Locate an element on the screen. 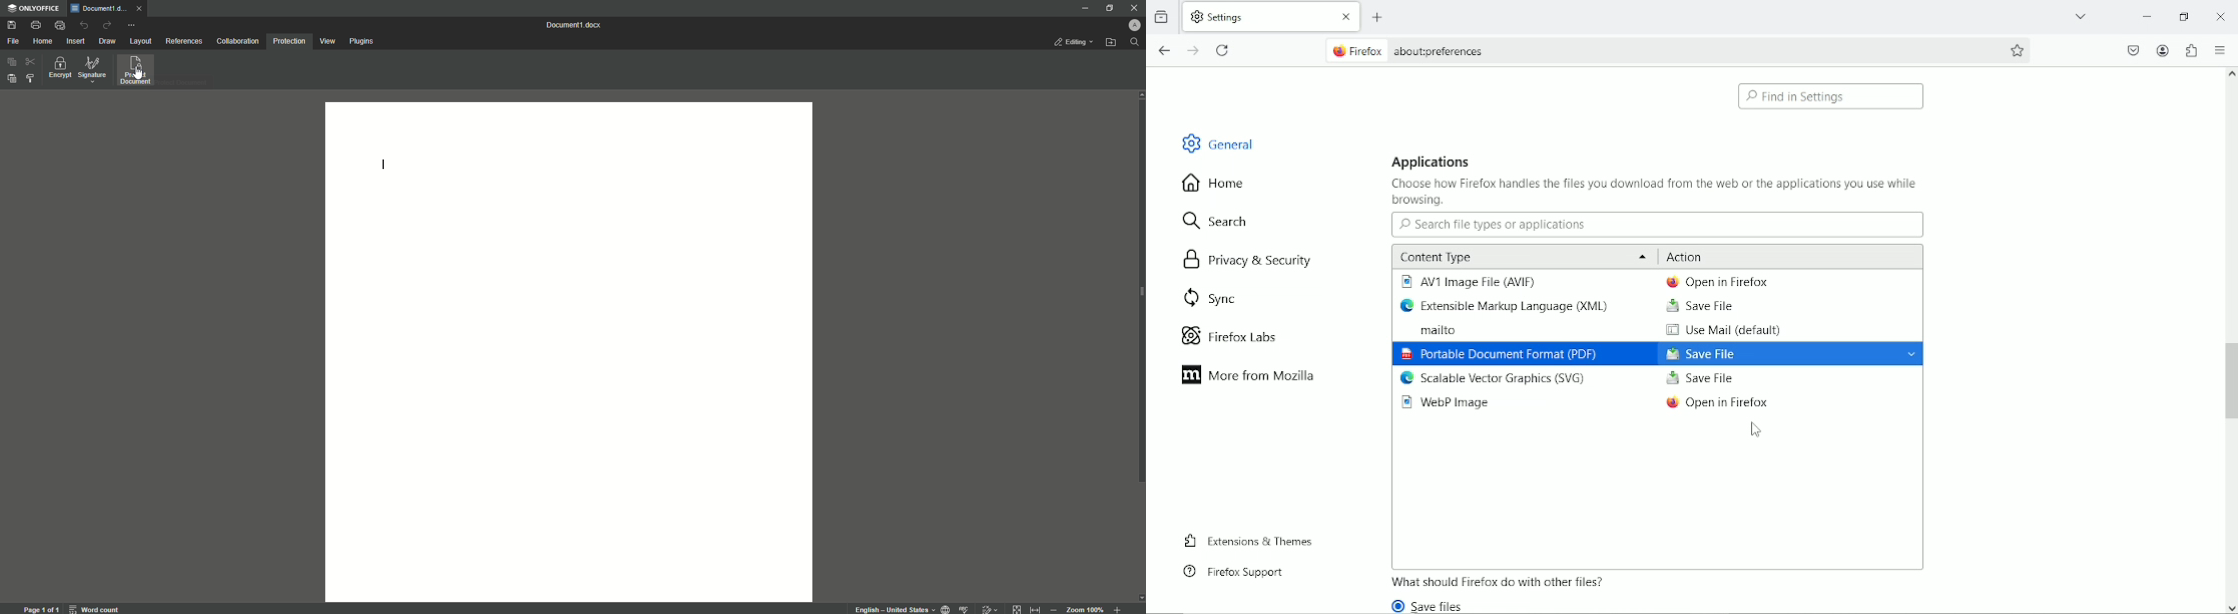  Plugins is located at coordinates (363, 41).